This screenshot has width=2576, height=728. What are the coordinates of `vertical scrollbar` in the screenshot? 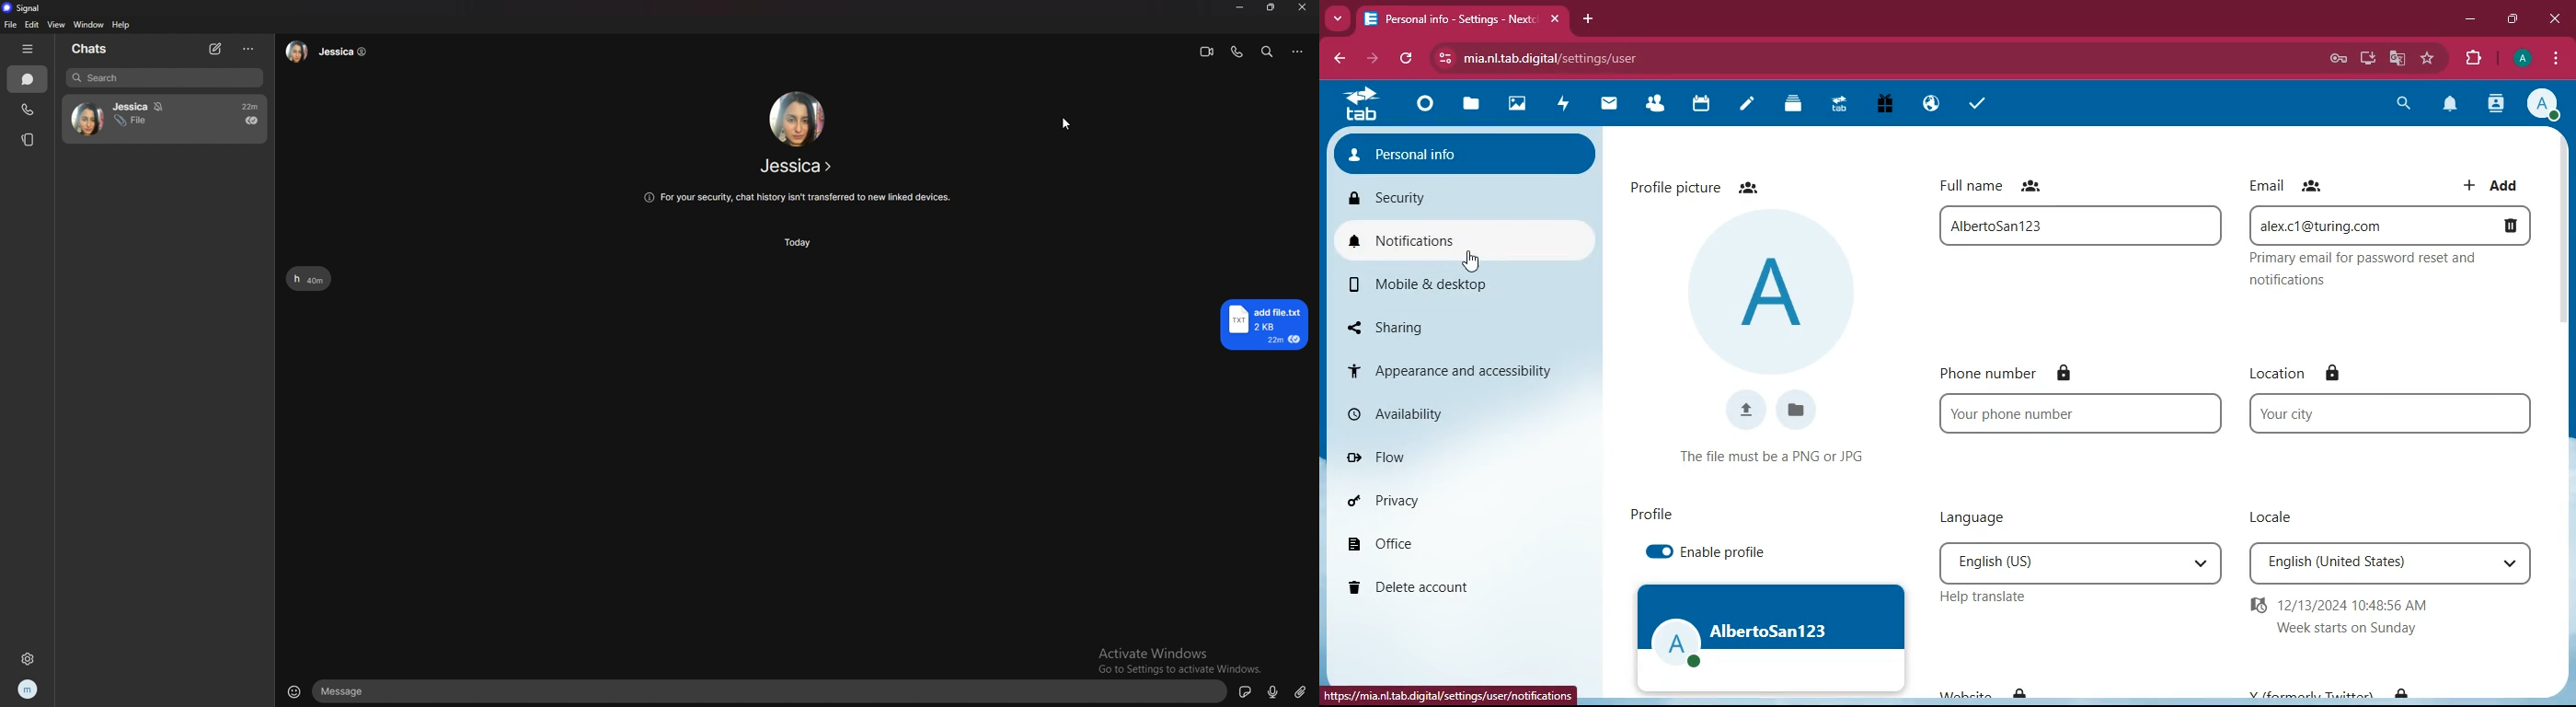 It's located at (2562, 231).